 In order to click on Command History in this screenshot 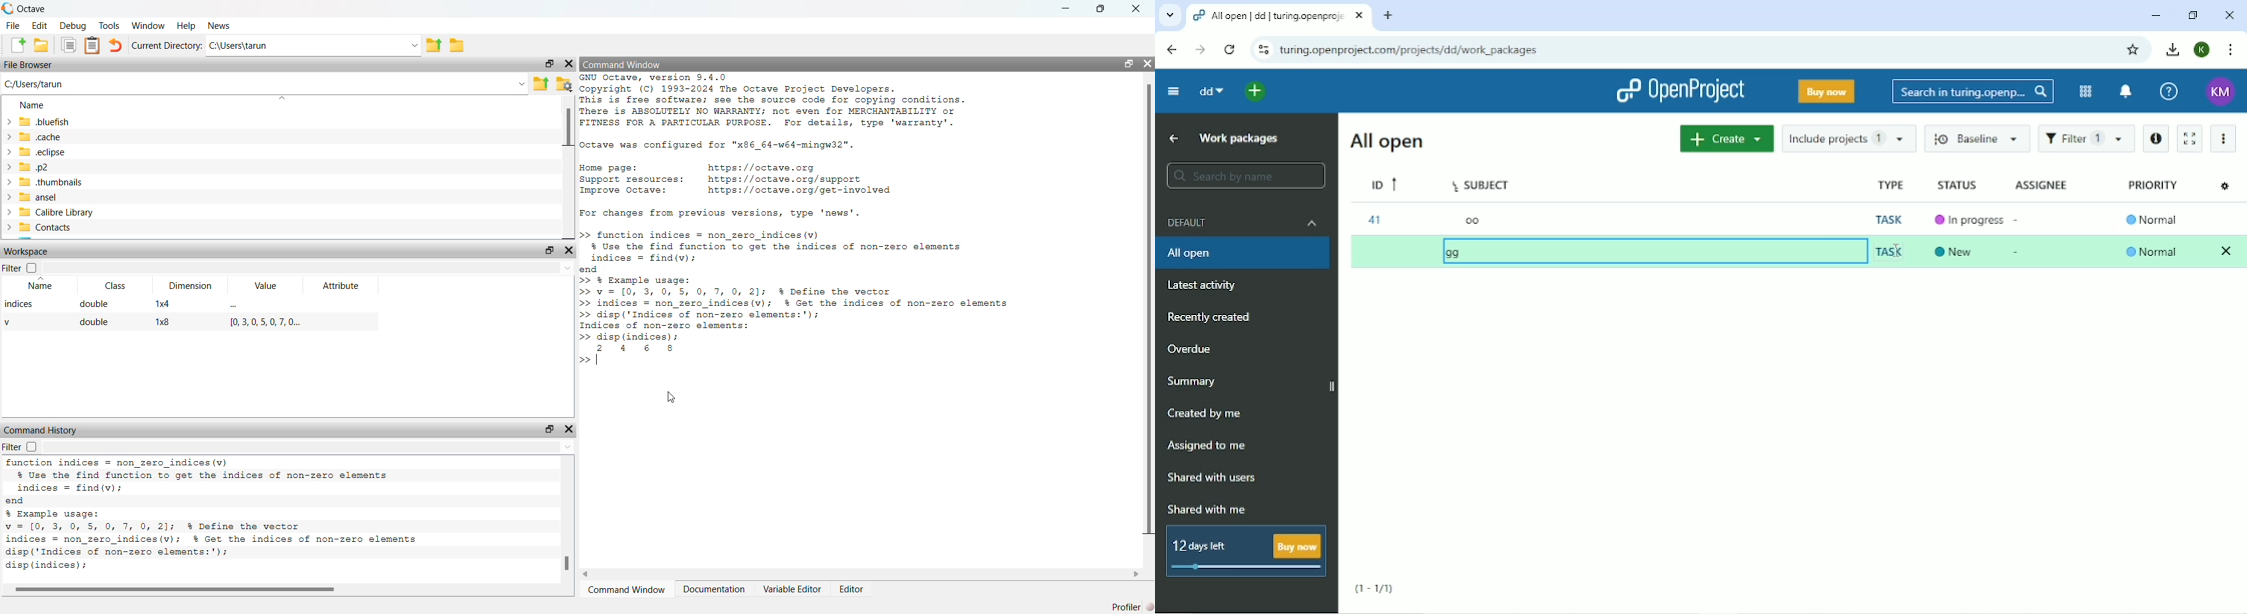, I will do `click(43, 429)`.